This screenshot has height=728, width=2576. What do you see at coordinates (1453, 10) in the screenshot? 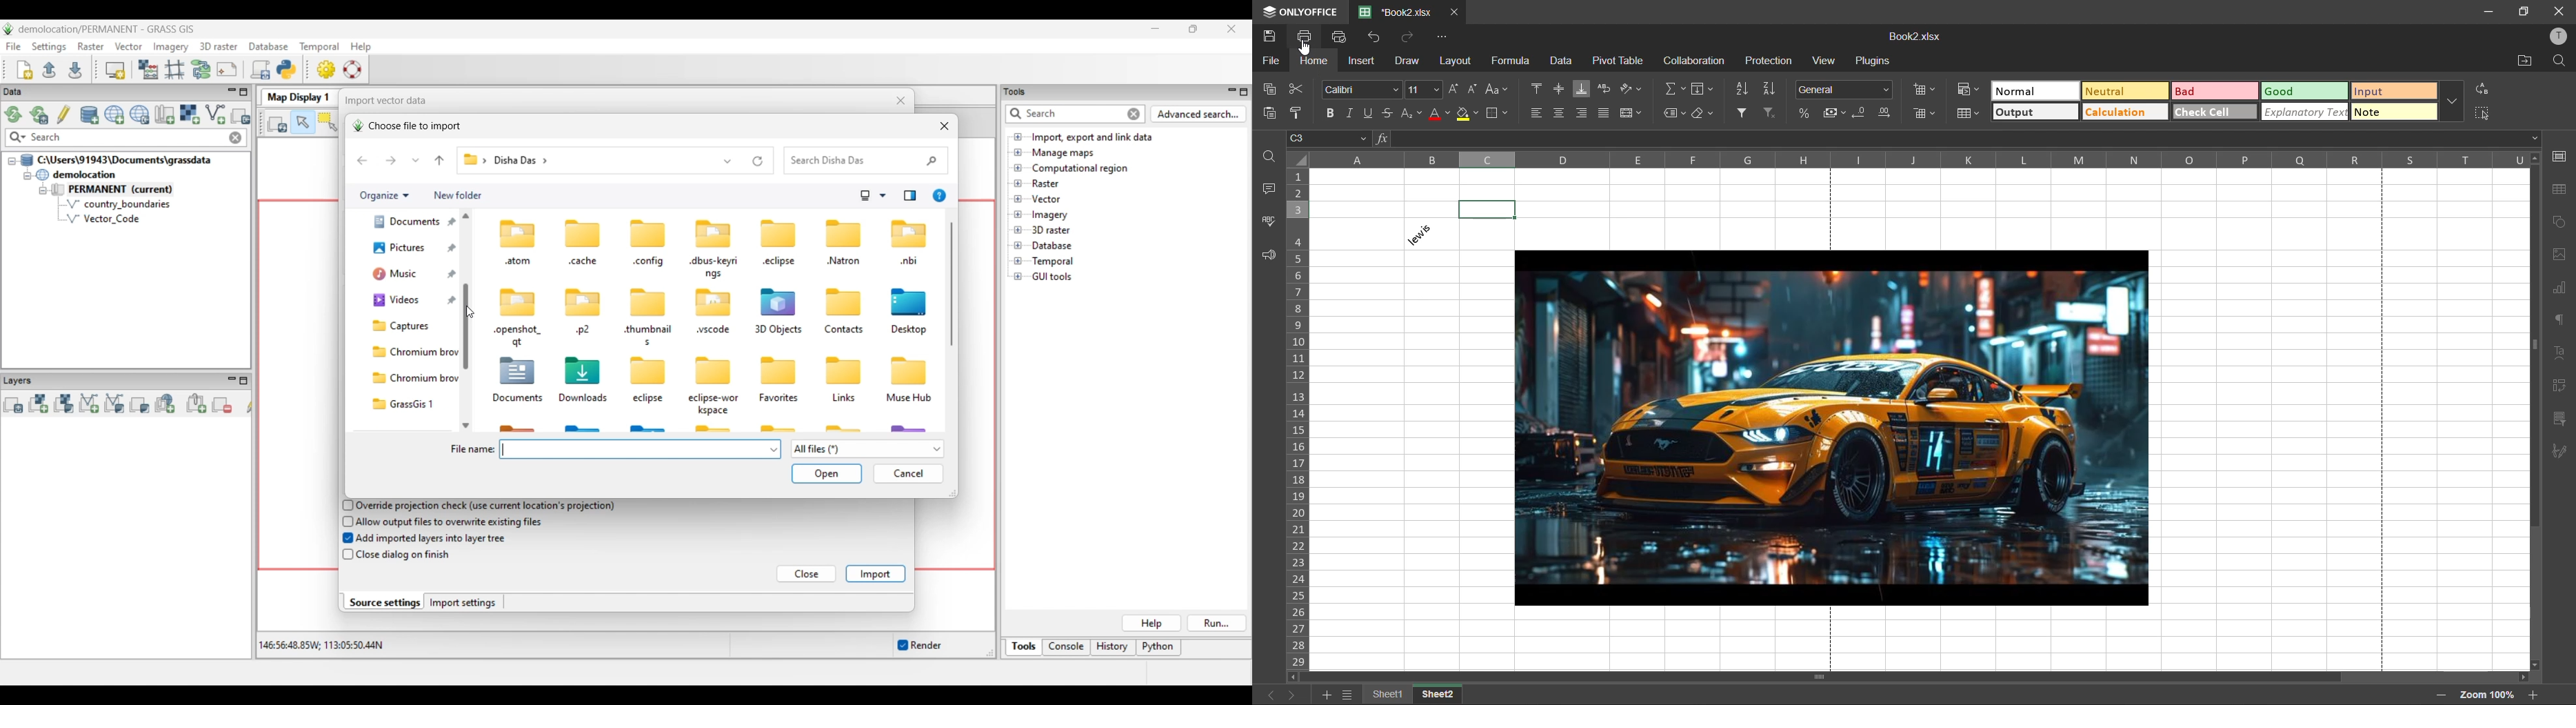
I see `close tab` at bounding box center [1453, 10].